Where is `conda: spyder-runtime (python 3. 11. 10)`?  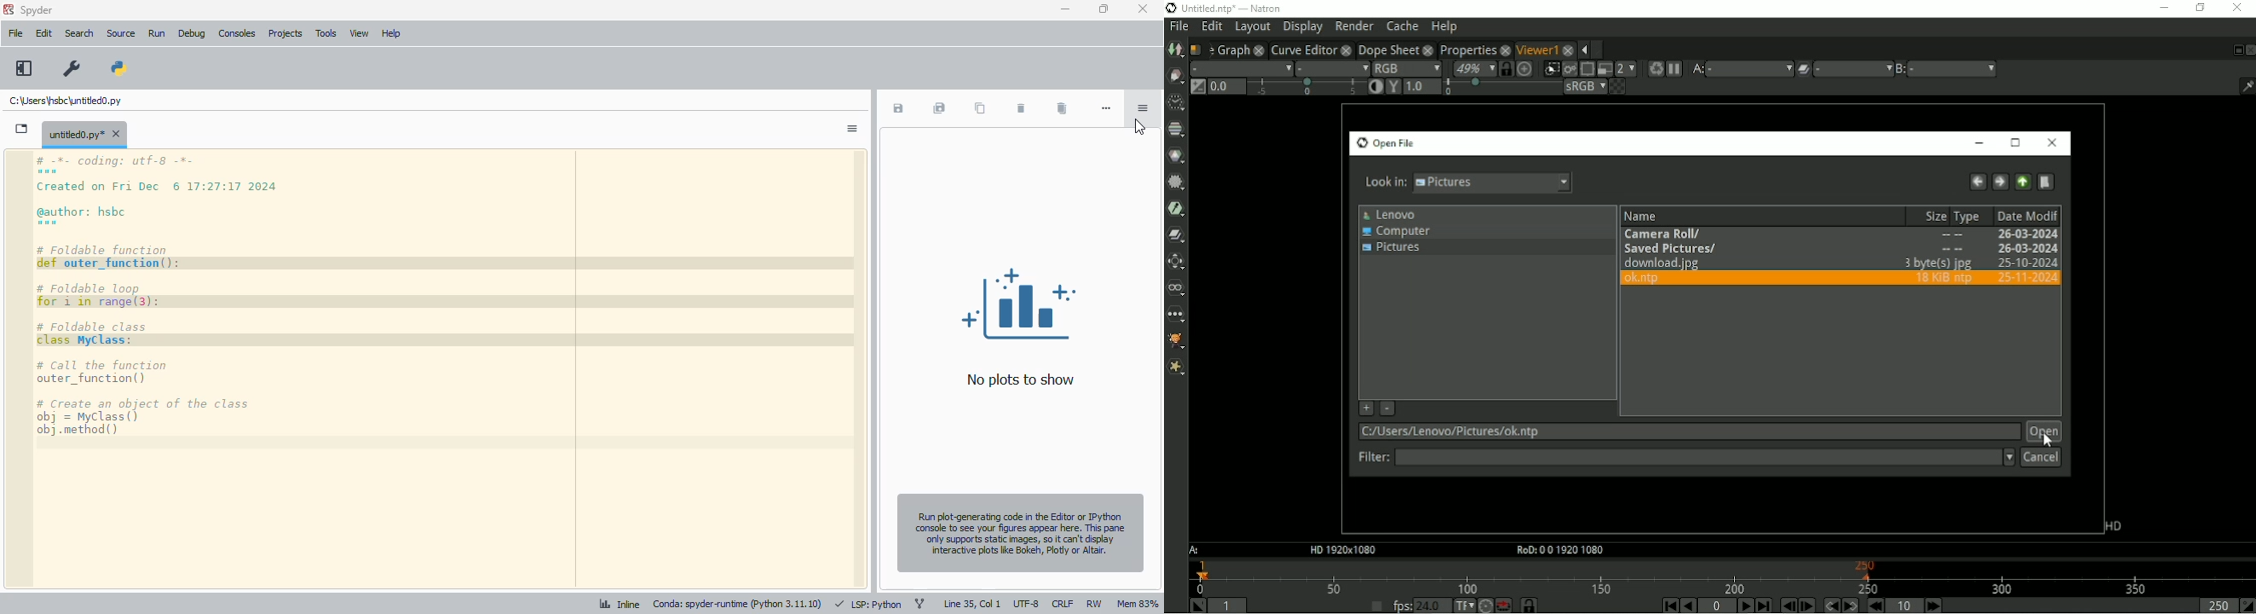 conda: spyder-runtime (python 3. 11. 10) is located at coordinates (739, 604).